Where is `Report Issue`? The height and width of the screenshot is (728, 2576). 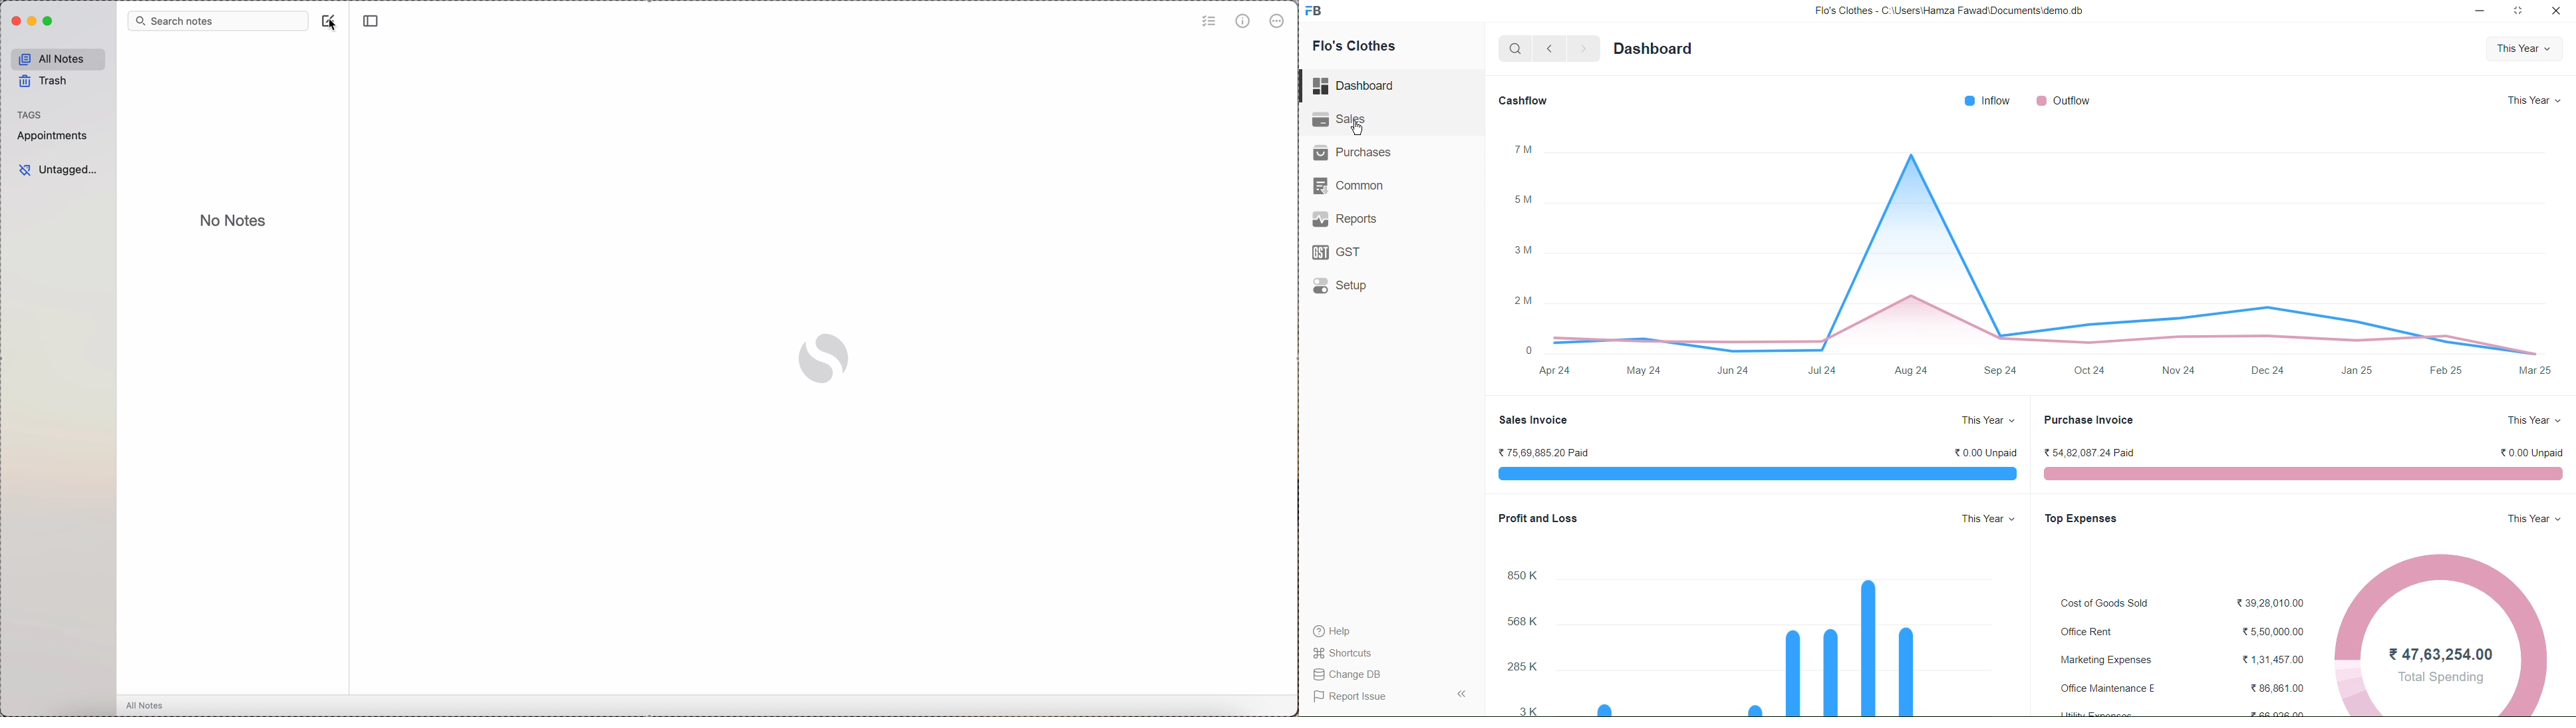
Report Issue is located at coordinates (1350, 696).